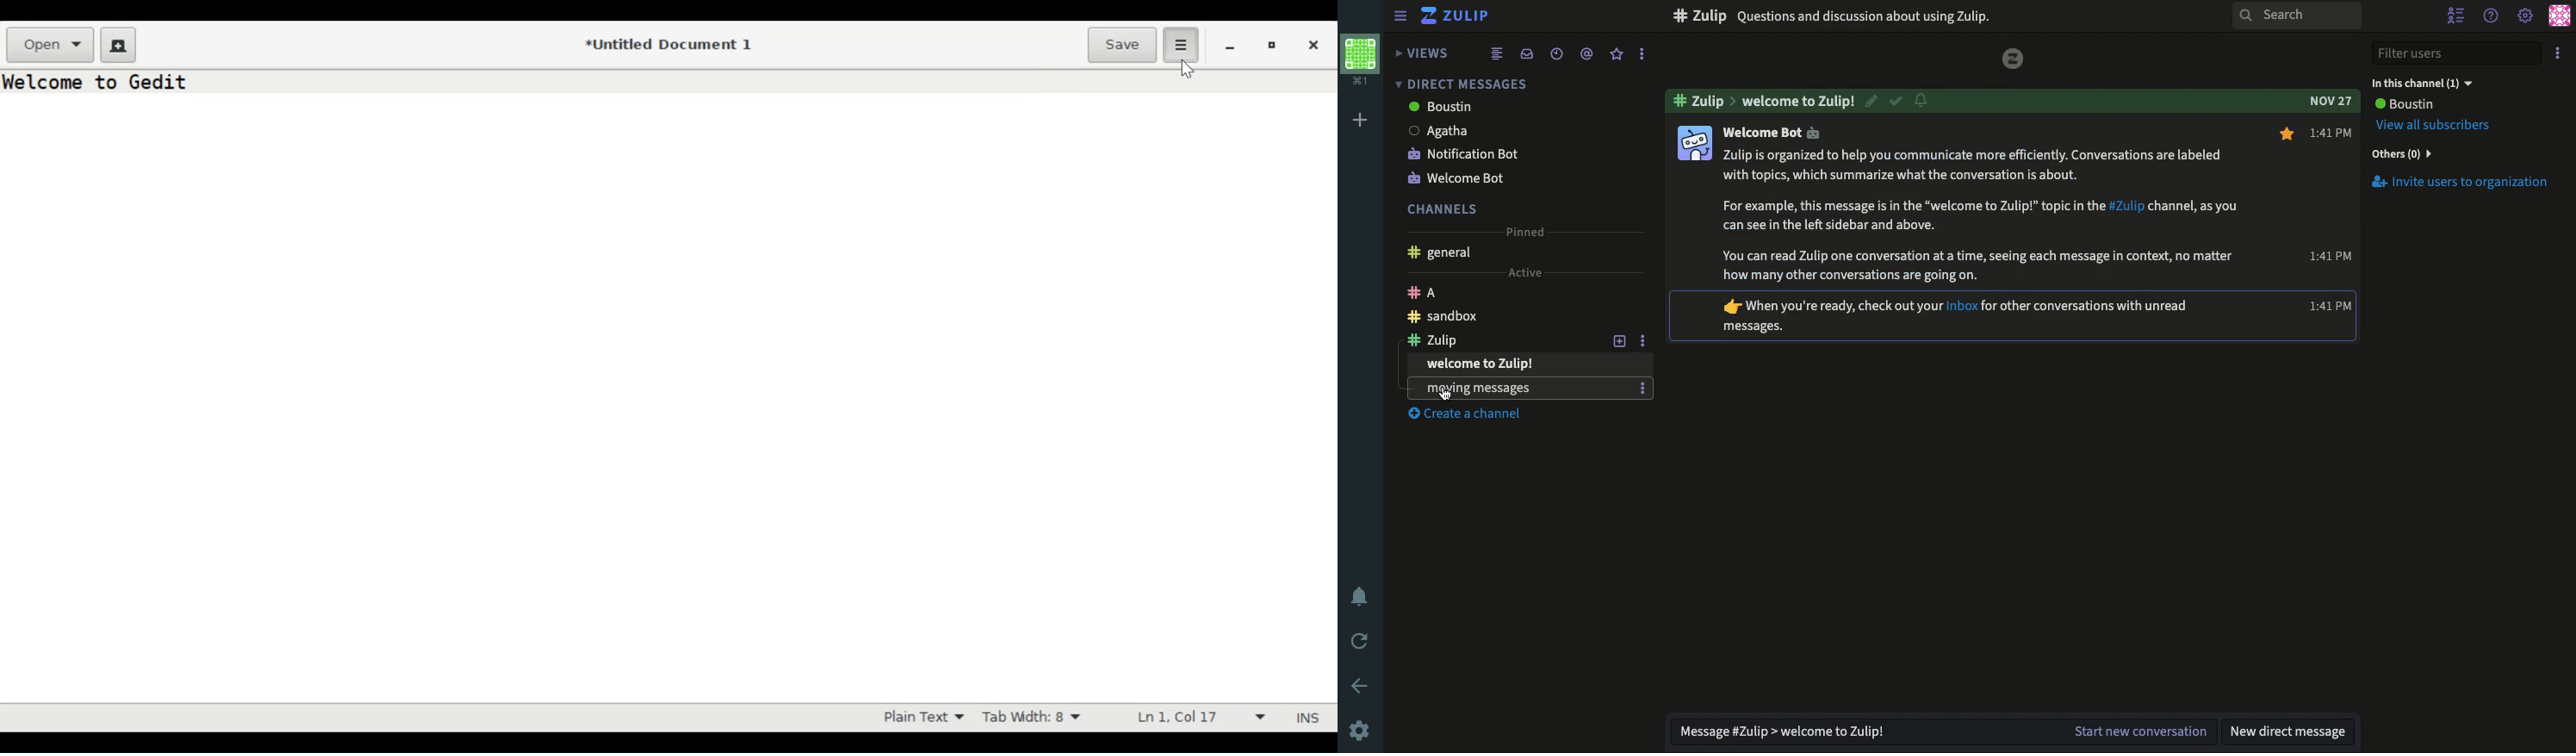  Describe the element at coordinates (1858, 732) in the screenshot. I see `Message` at that location.